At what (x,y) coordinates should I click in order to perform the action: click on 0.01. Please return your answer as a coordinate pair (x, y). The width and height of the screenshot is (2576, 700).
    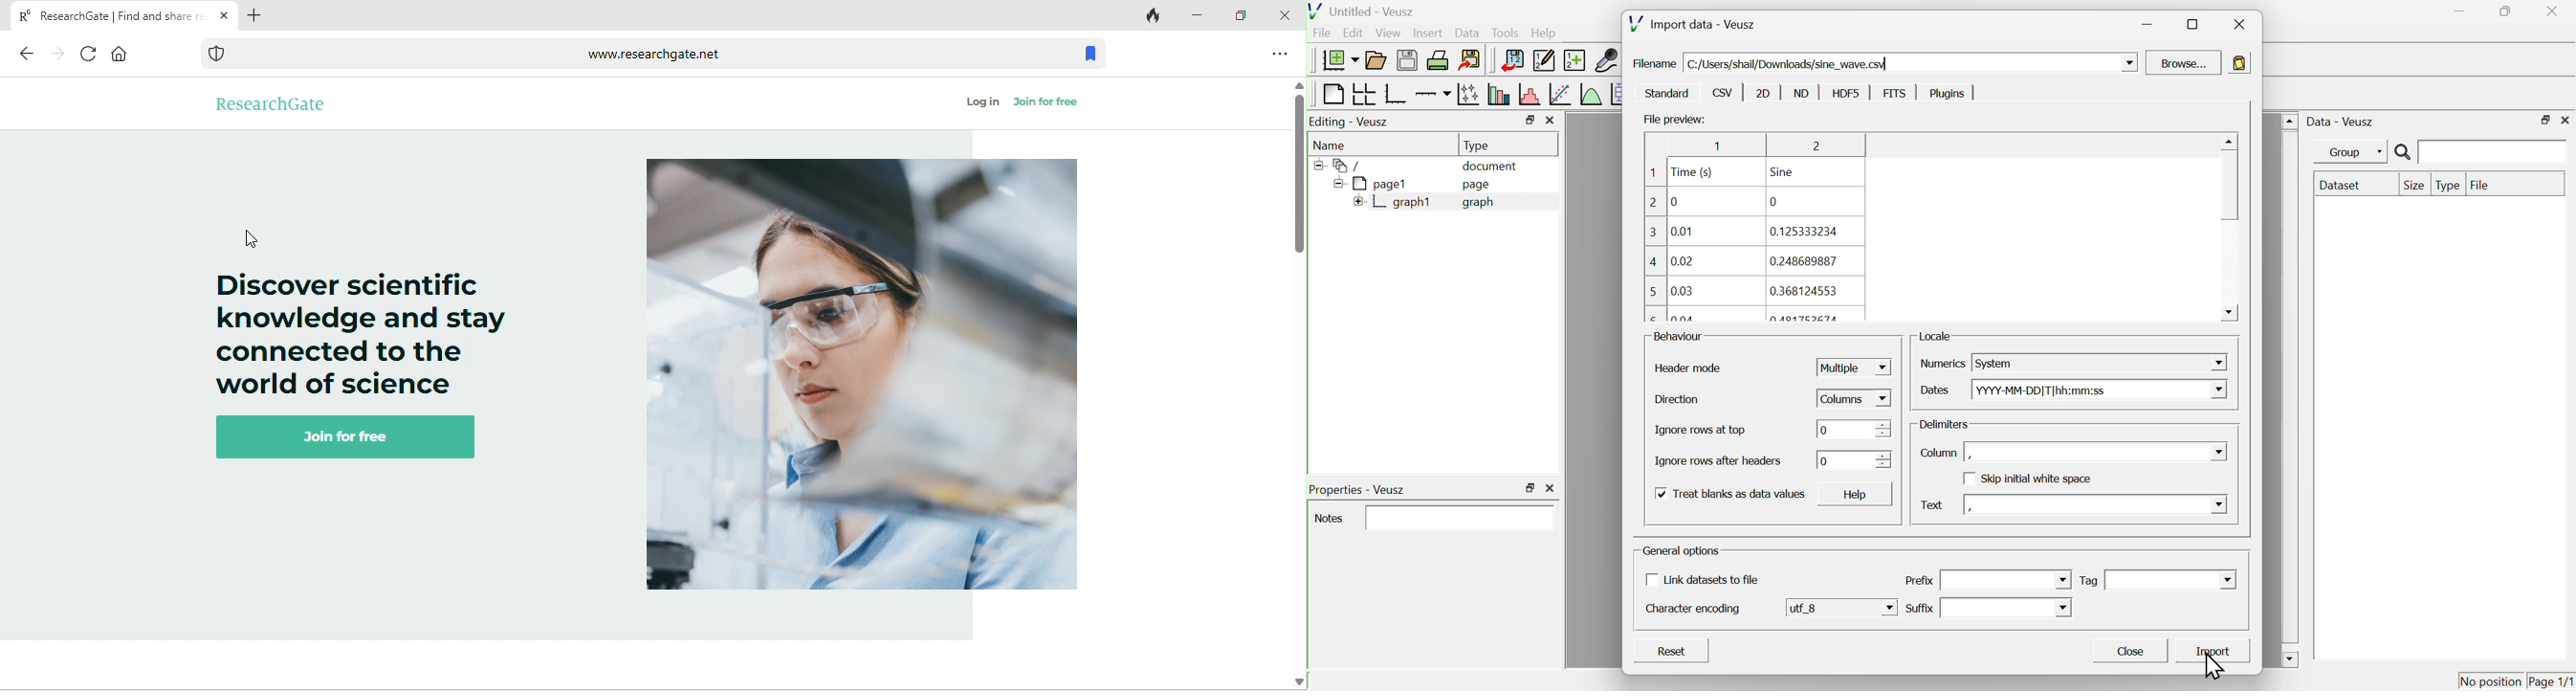
    Looking at the image, I should click on (1682, 232).